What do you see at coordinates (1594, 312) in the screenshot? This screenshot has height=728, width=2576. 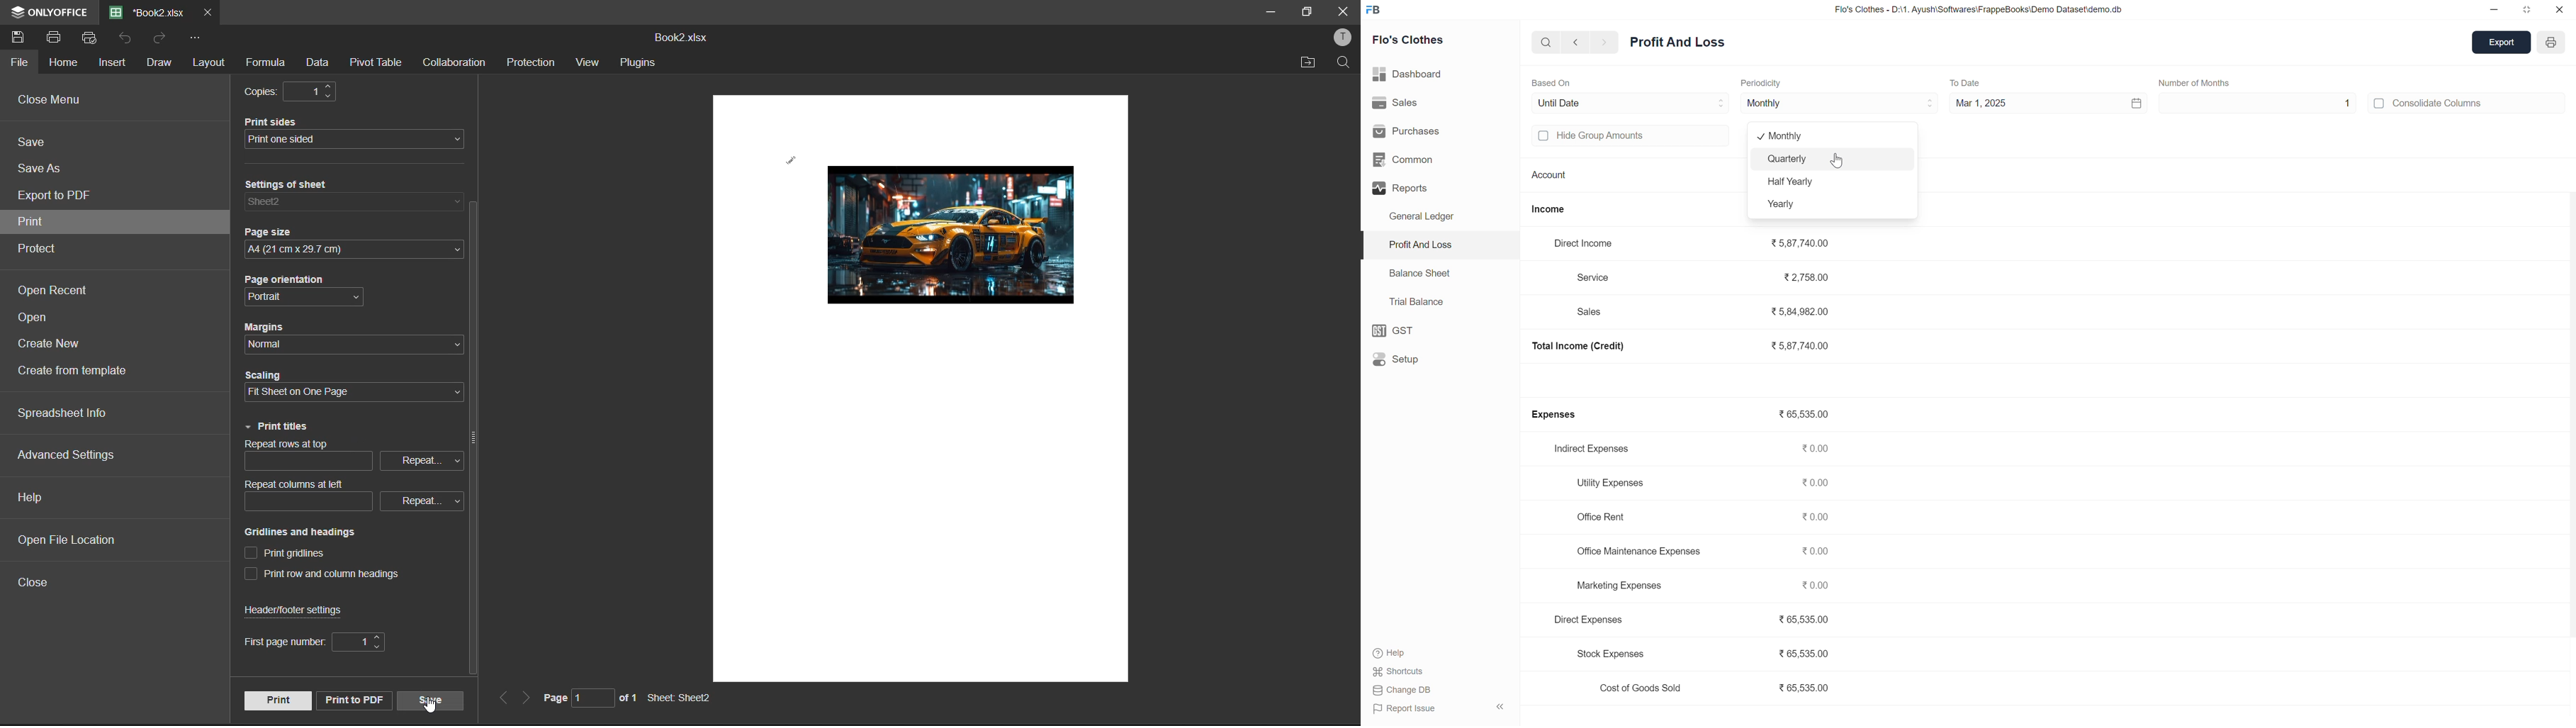 I see `Sales` at bounding box center [1594, 312].